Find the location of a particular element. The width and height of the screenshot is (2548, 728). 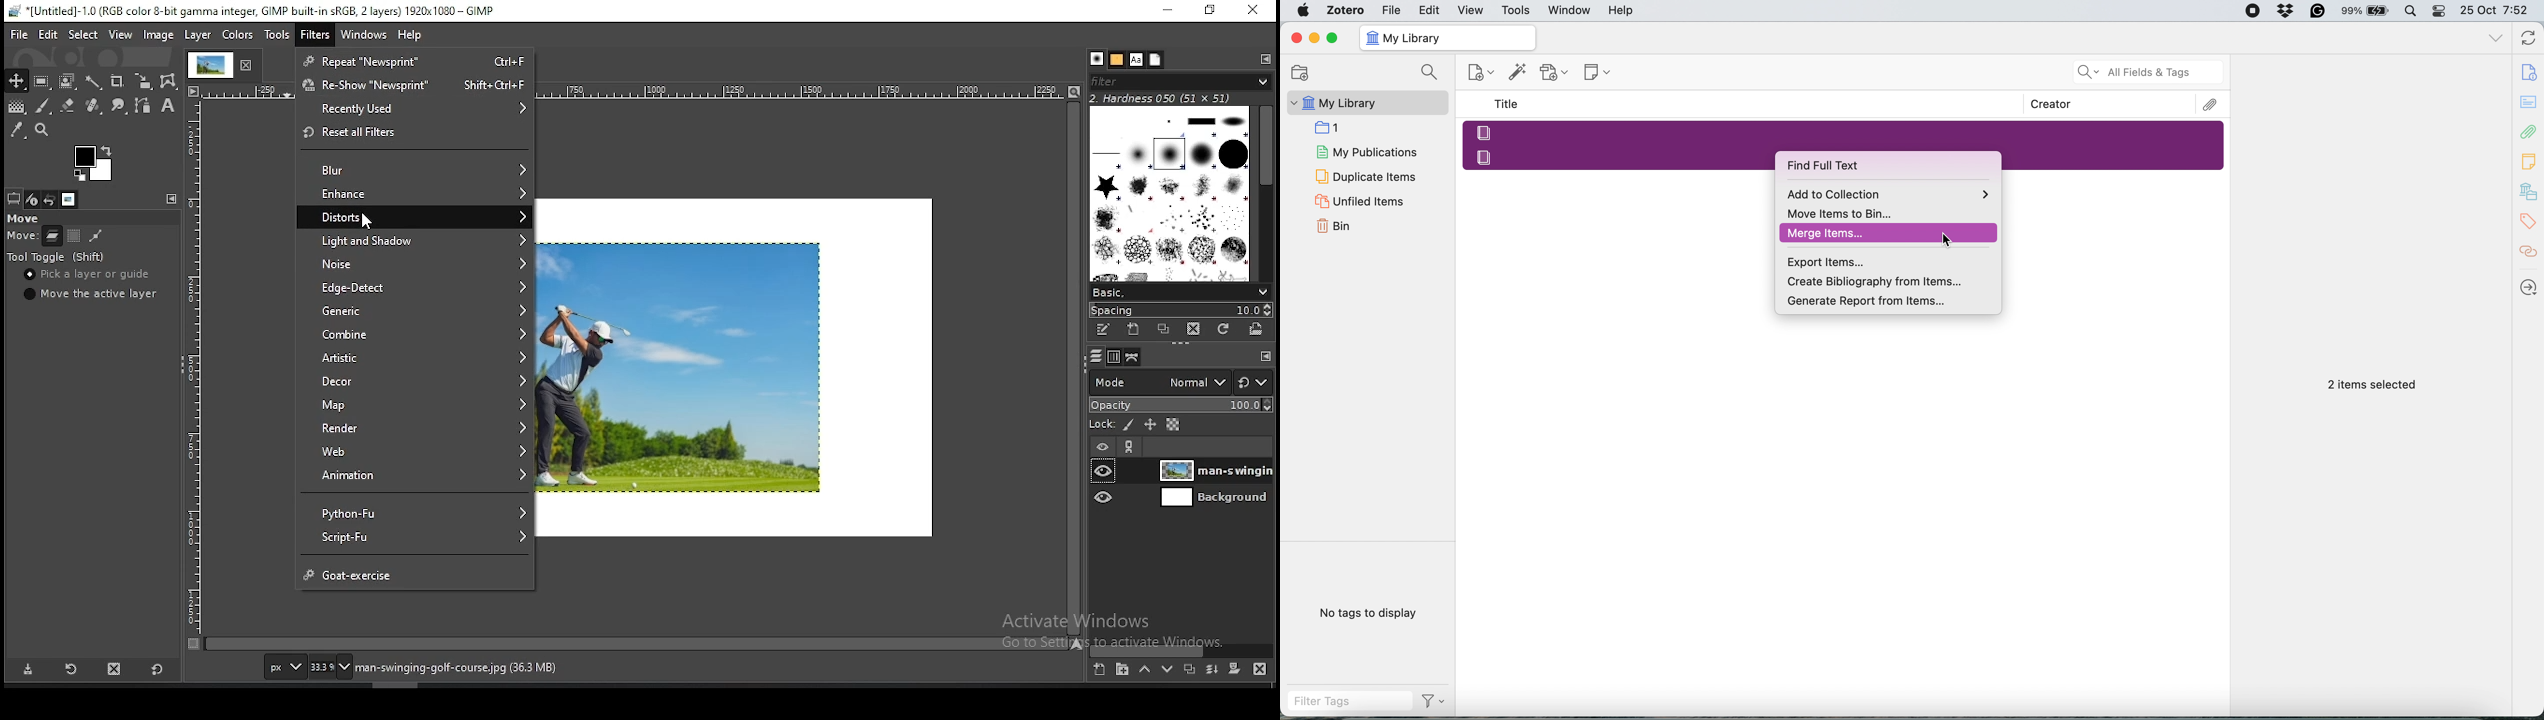

New Item is located at coordinates (1482, 74).